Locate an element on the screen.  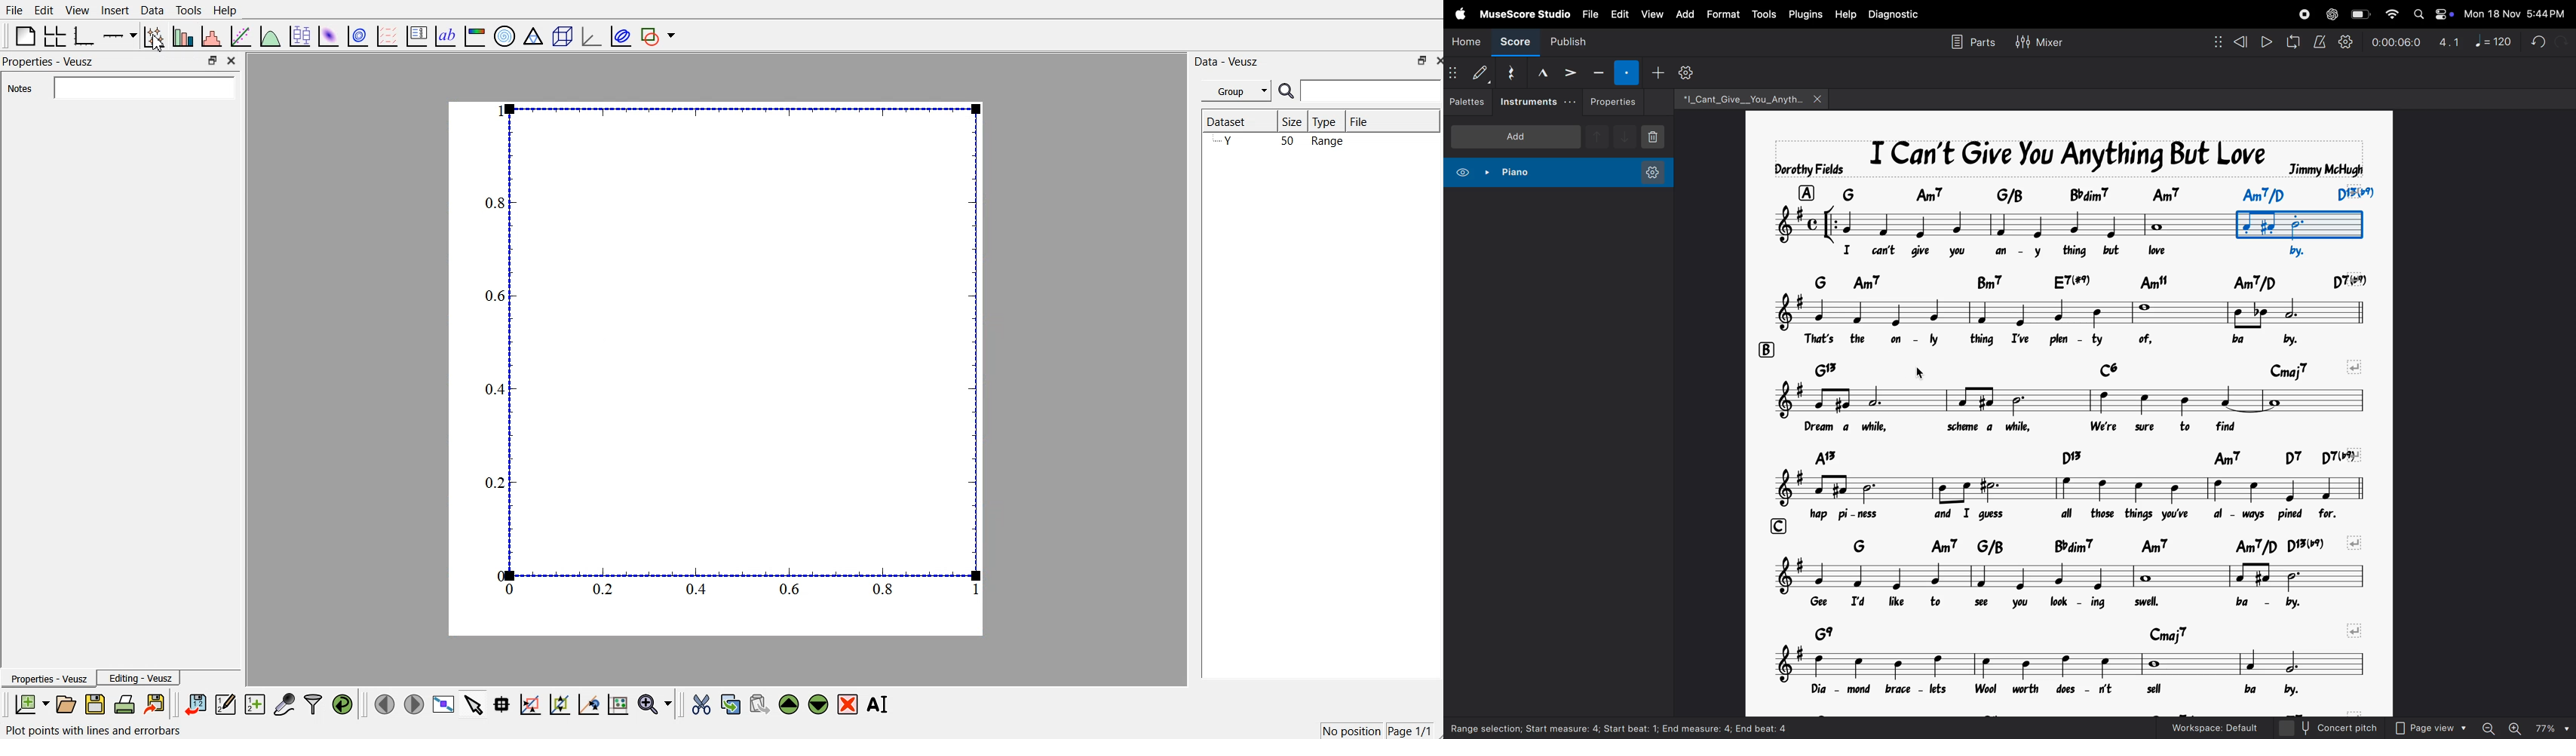
timestamp is located at coordinates (2398, 41).